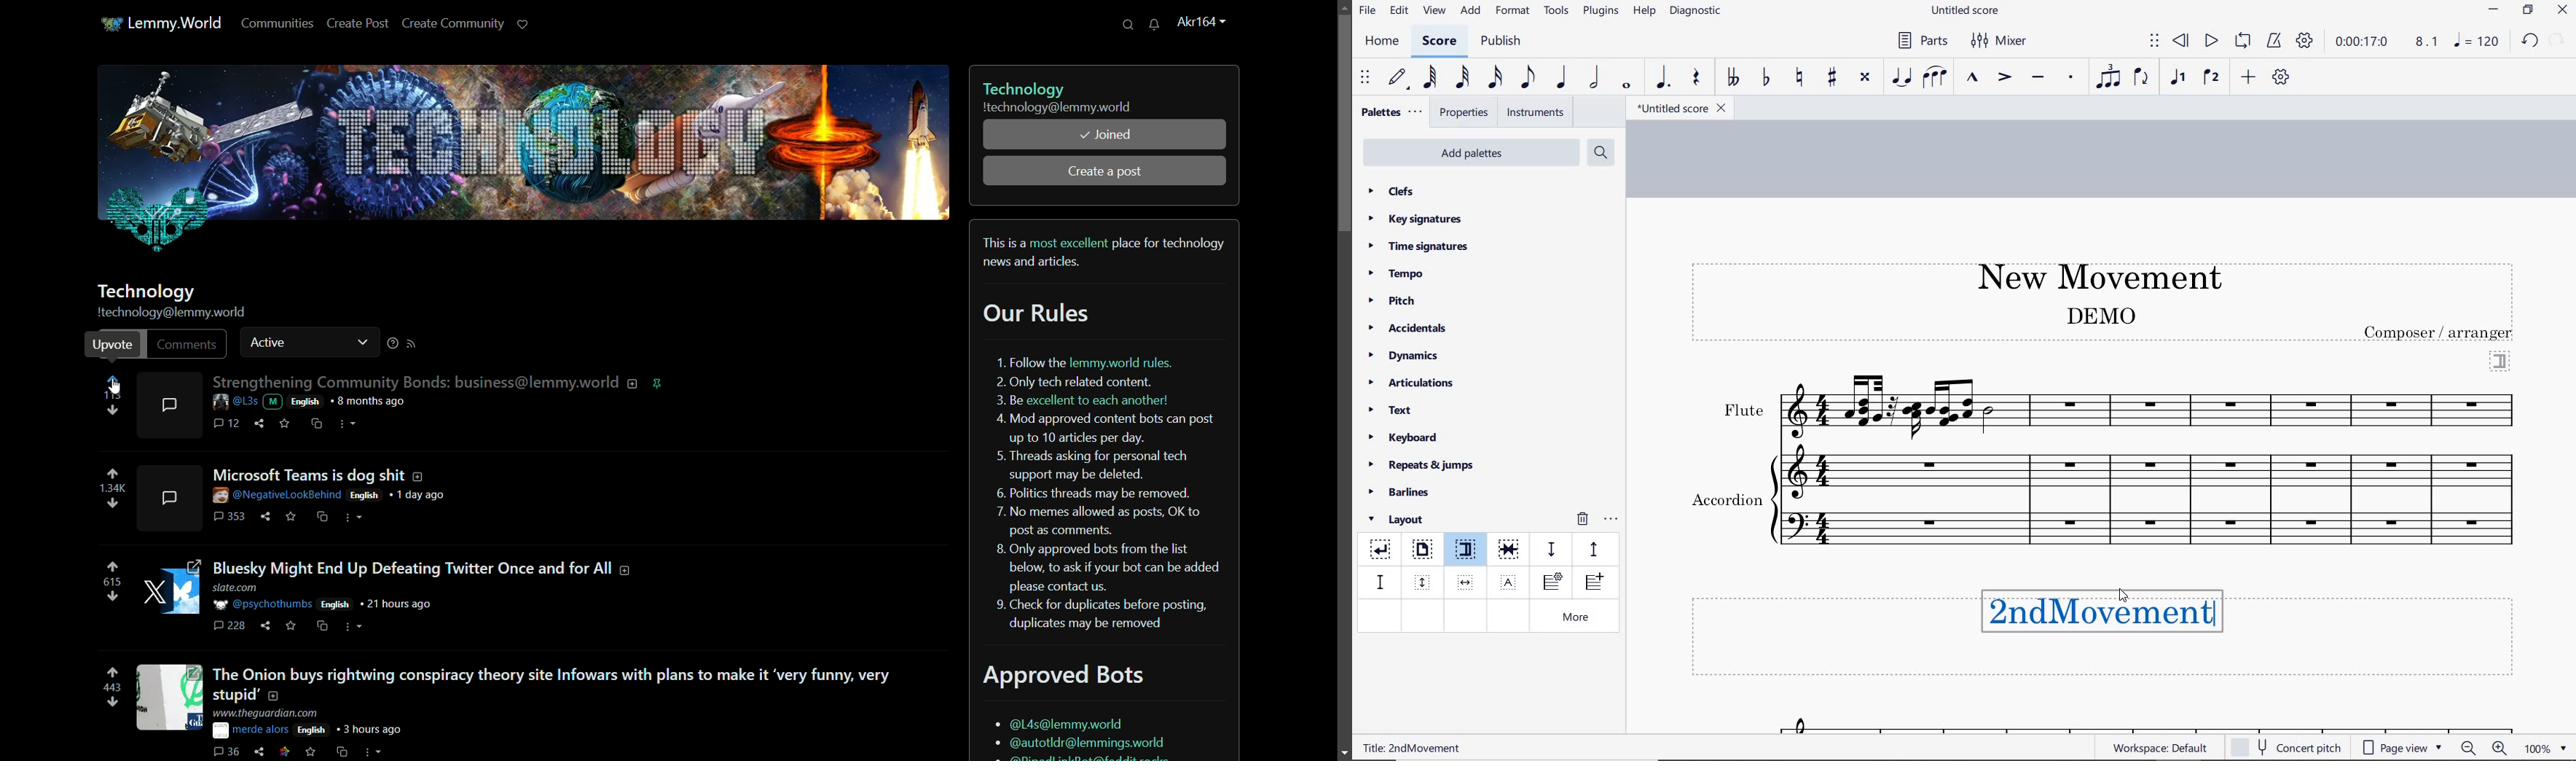  What do you see at coordinates (1398, 11) in the screenshot?
I see `edit` at bounding box center [1398, 11].